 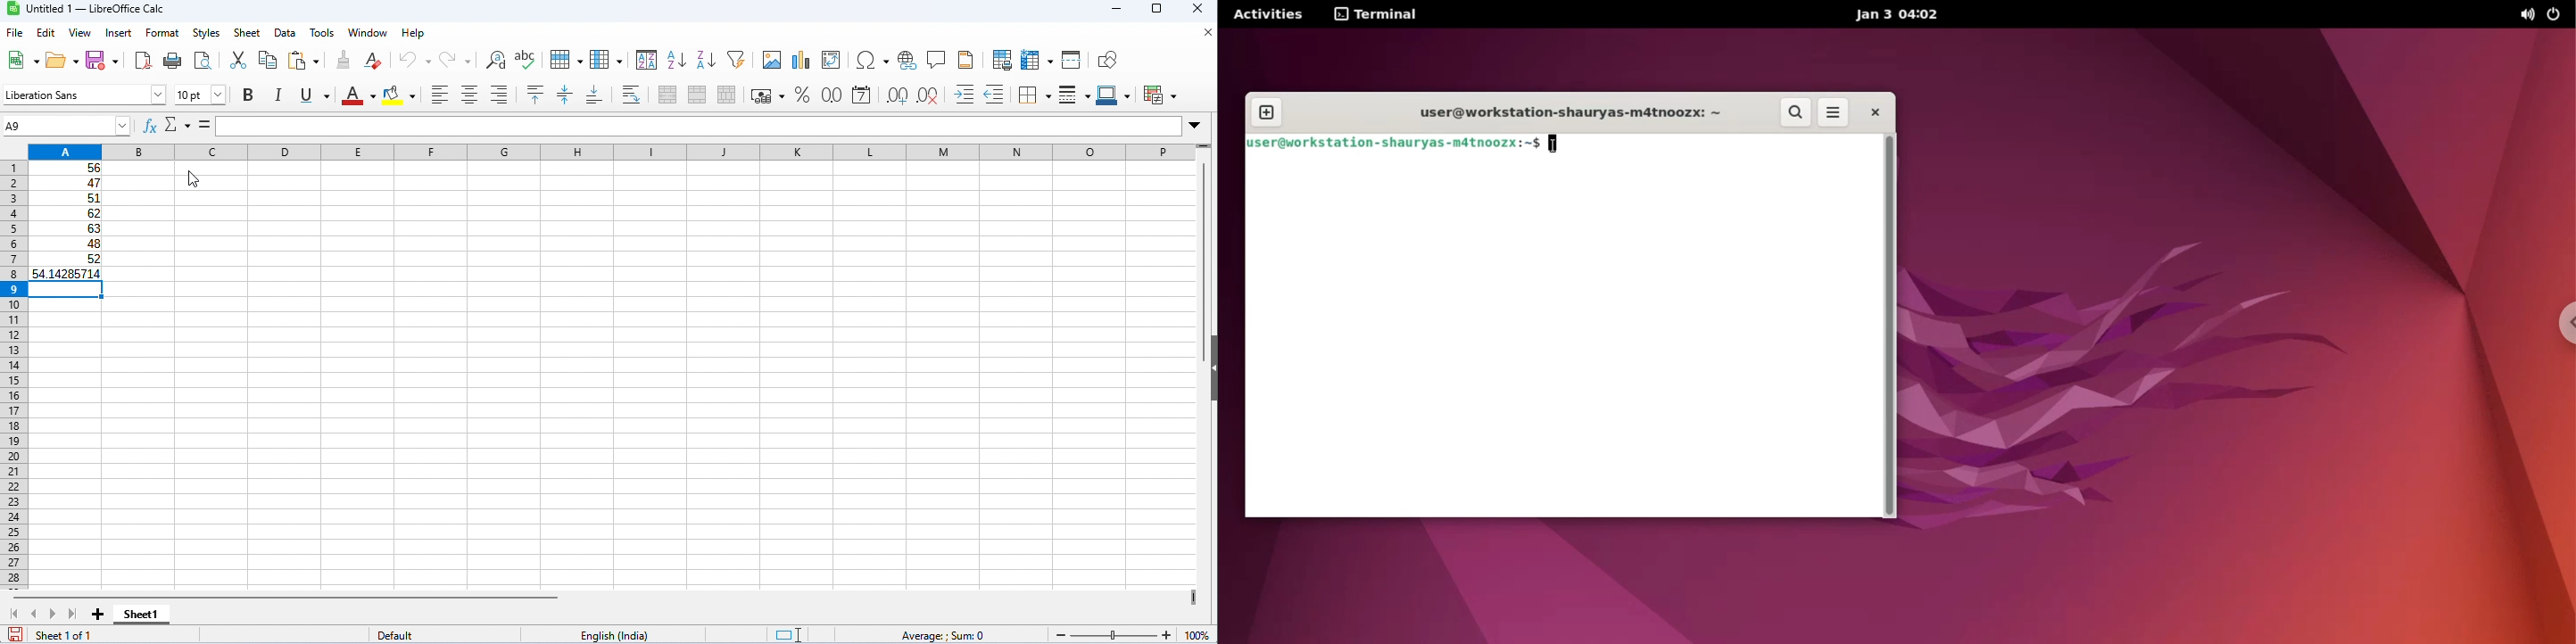 I want to click on title, so click(x=90, y=9).